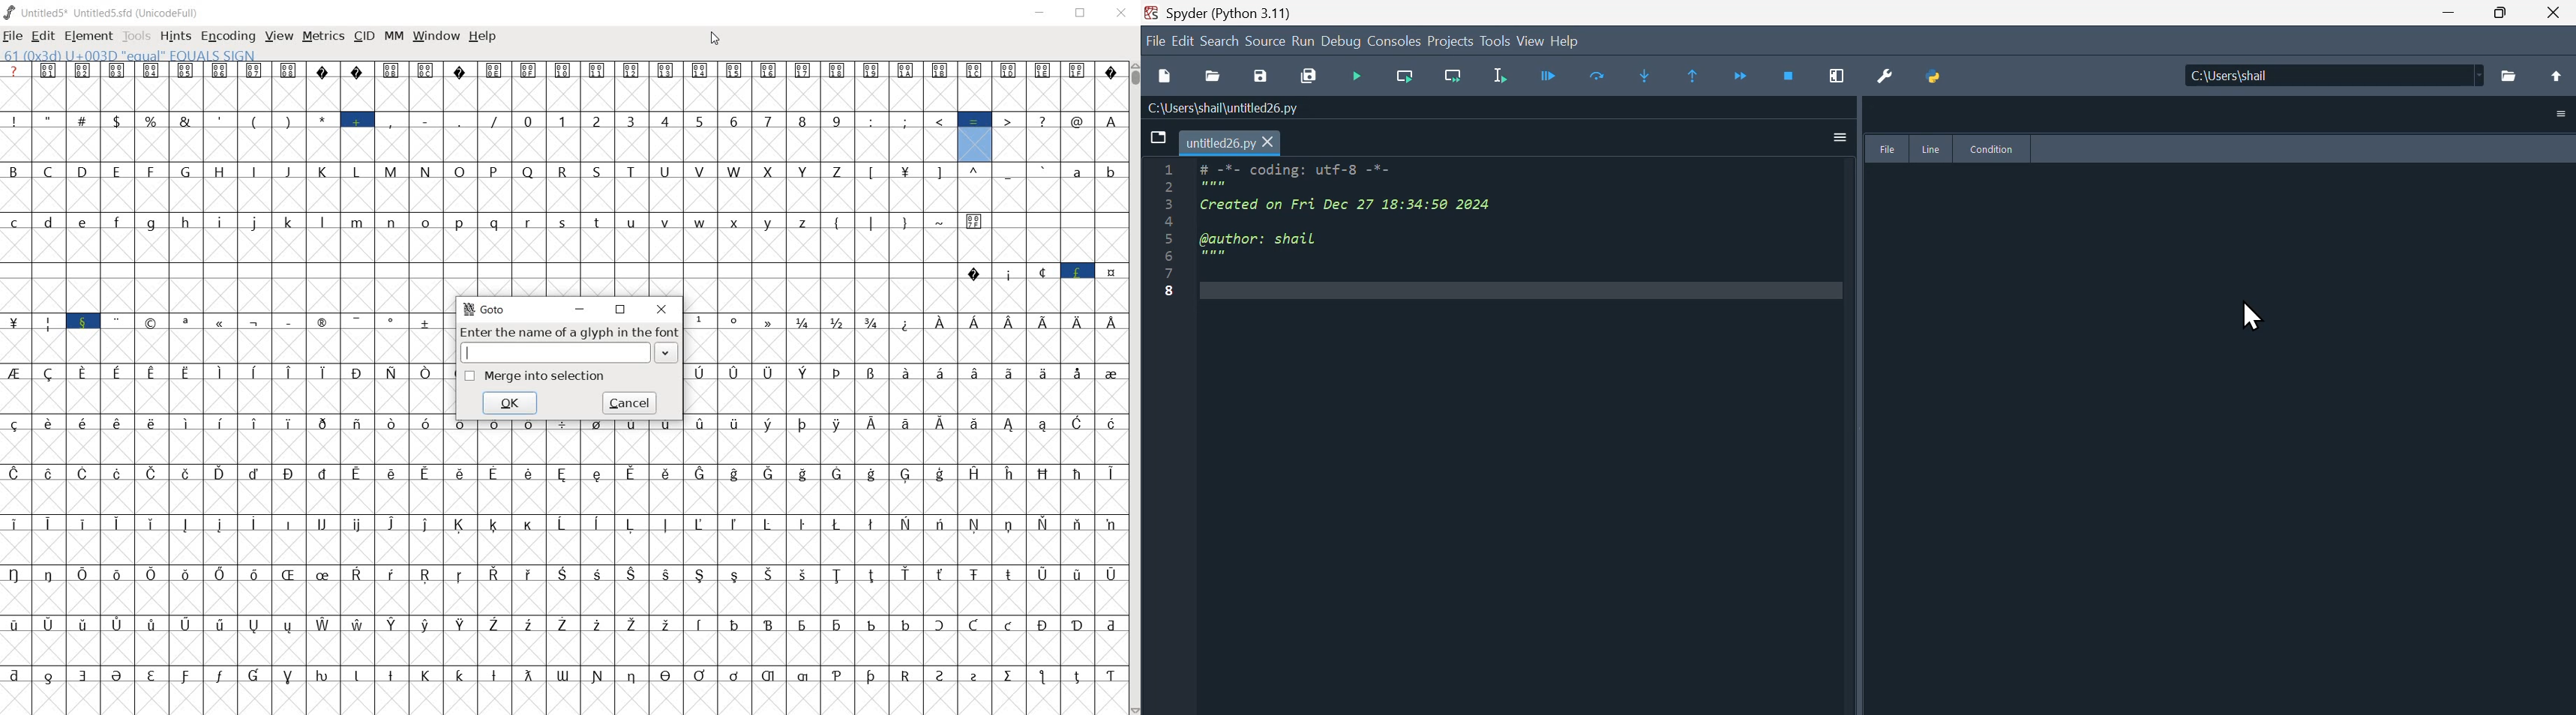  What do you see at coordinates (393, 37) in the screenshot?
I see `mm` at bounding box center [393, 37].